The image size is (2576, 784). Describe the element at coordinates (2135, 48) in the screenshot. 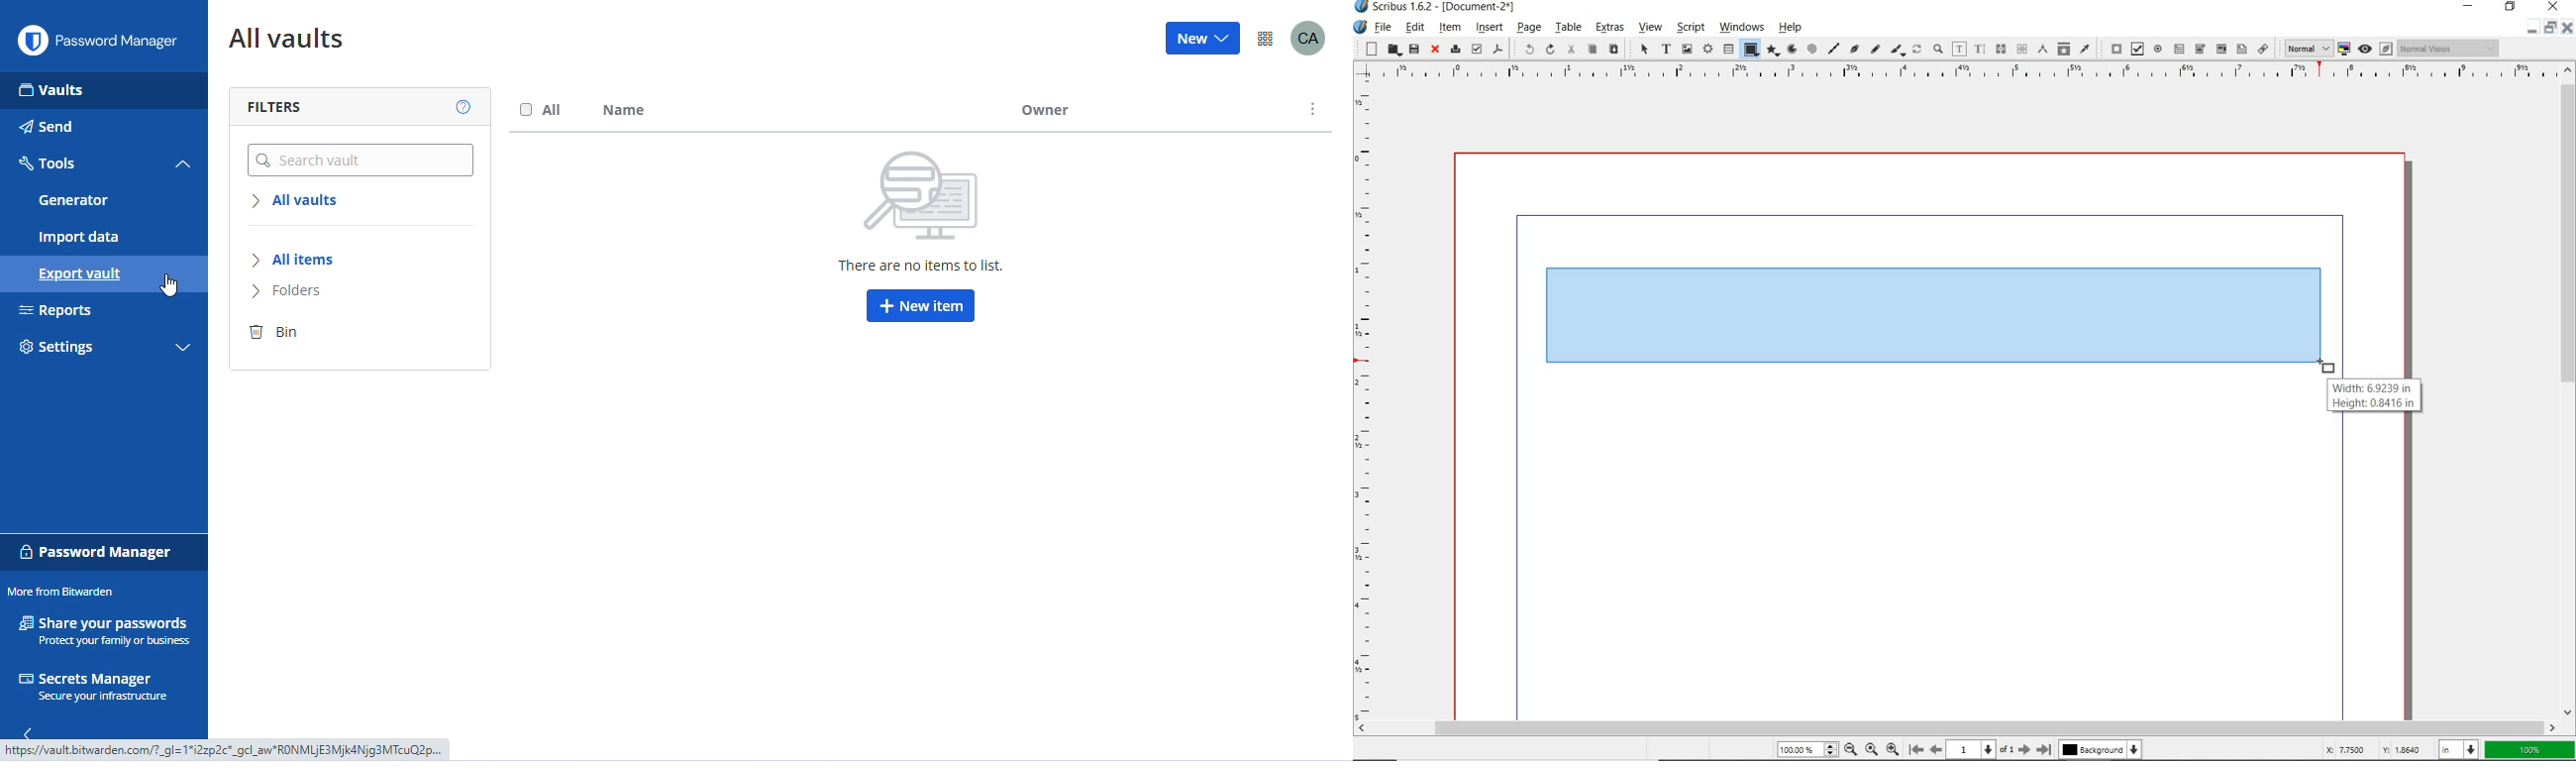

I see `pdf check box` at that location.